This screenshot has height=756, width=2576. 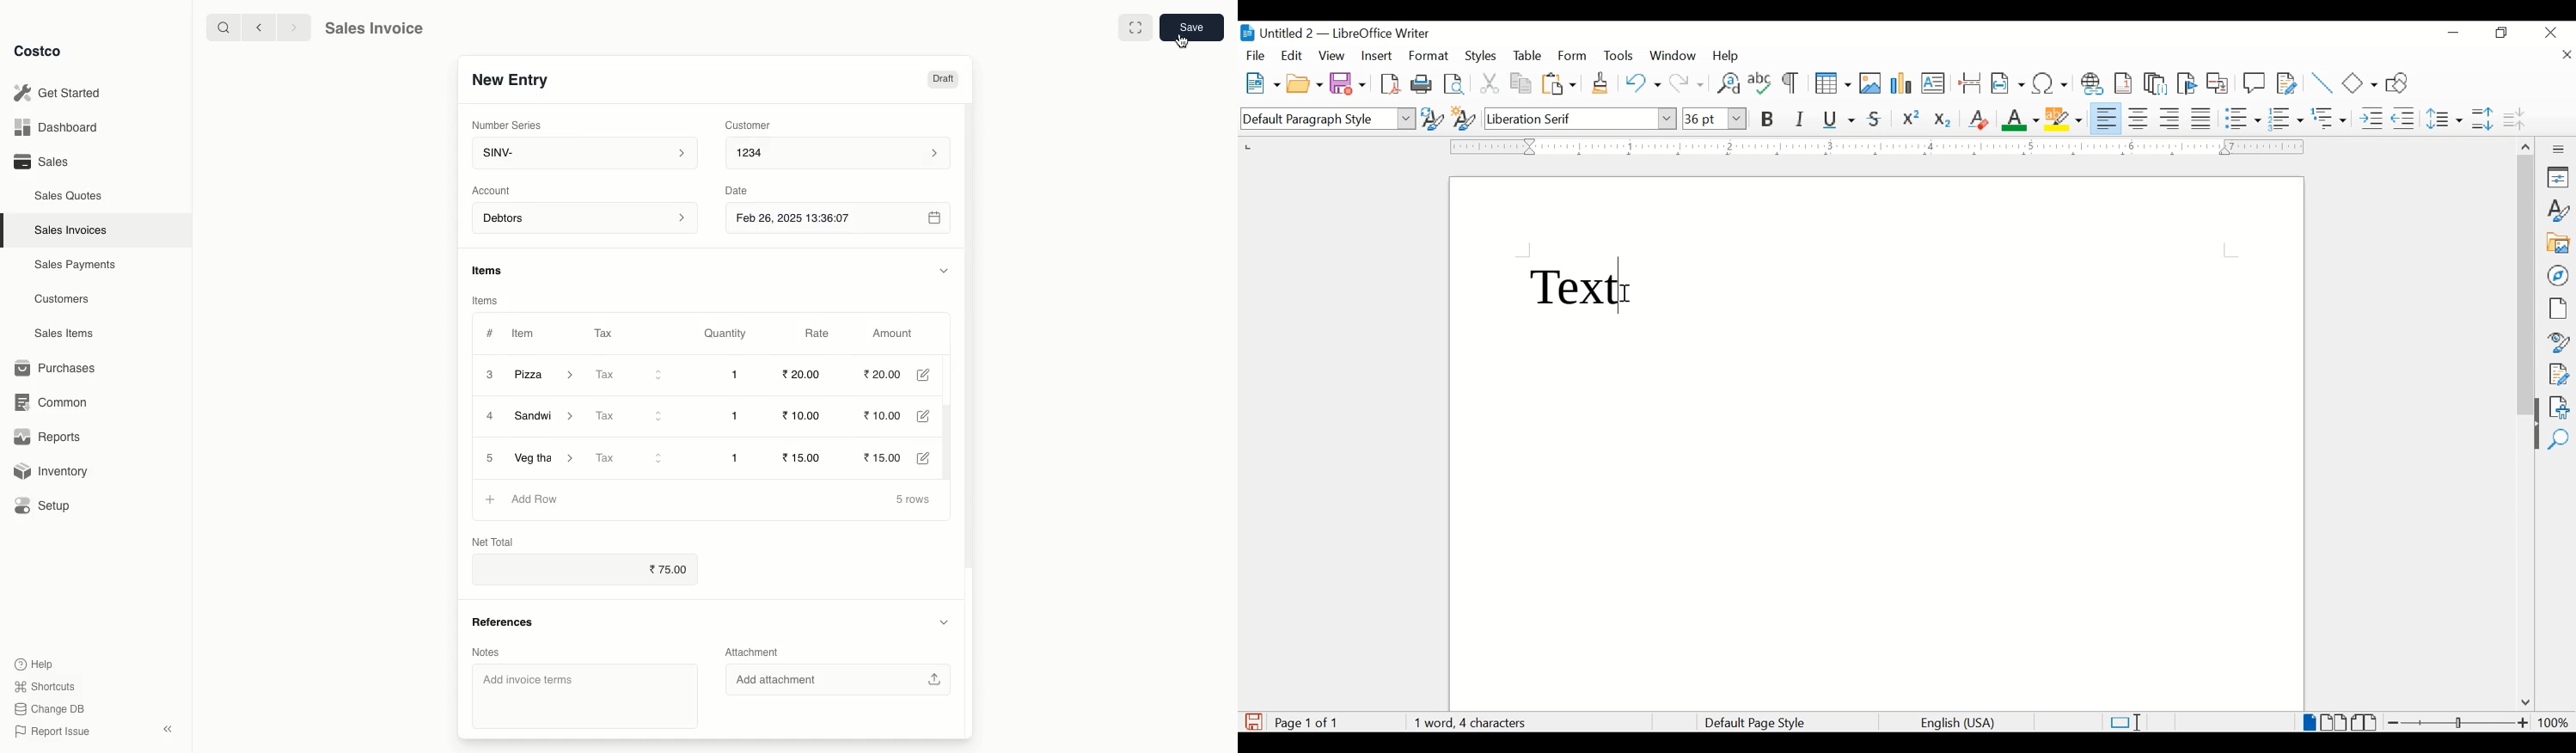 What do you see at coordinates (495, 190) in the screenshot?
I see `‘Account` at bounding box center [495, 190].